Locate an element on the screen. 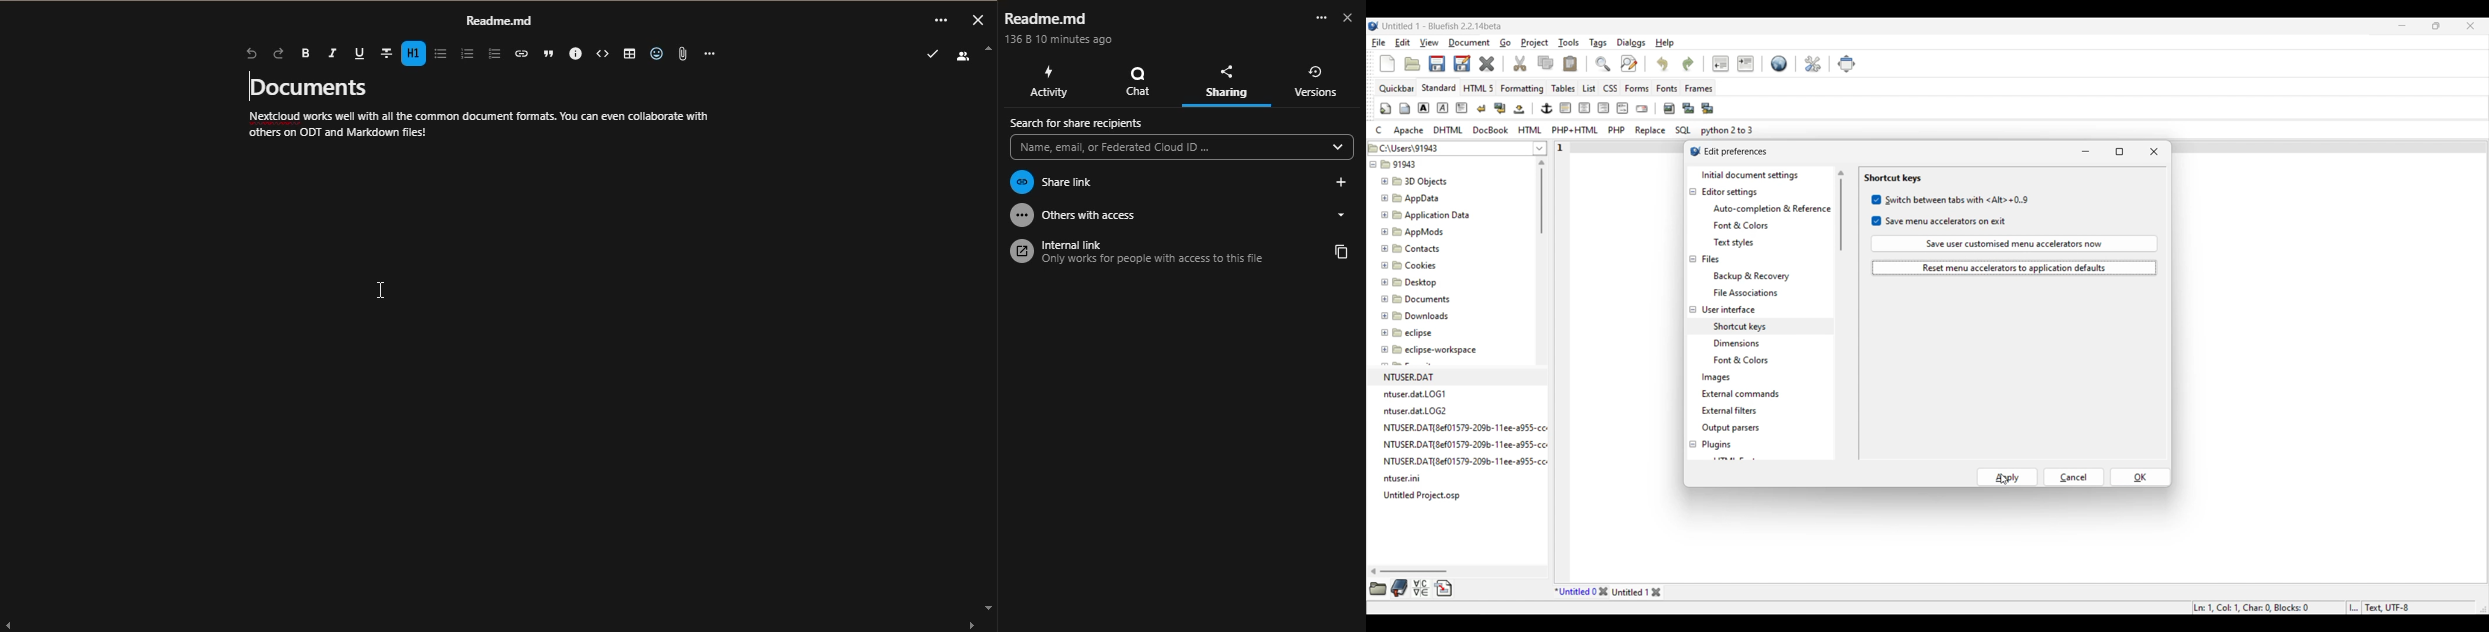 This screenshot has height=644, width=2492. 136 B 10 minutes ago is located at coordinates (1060, 39).